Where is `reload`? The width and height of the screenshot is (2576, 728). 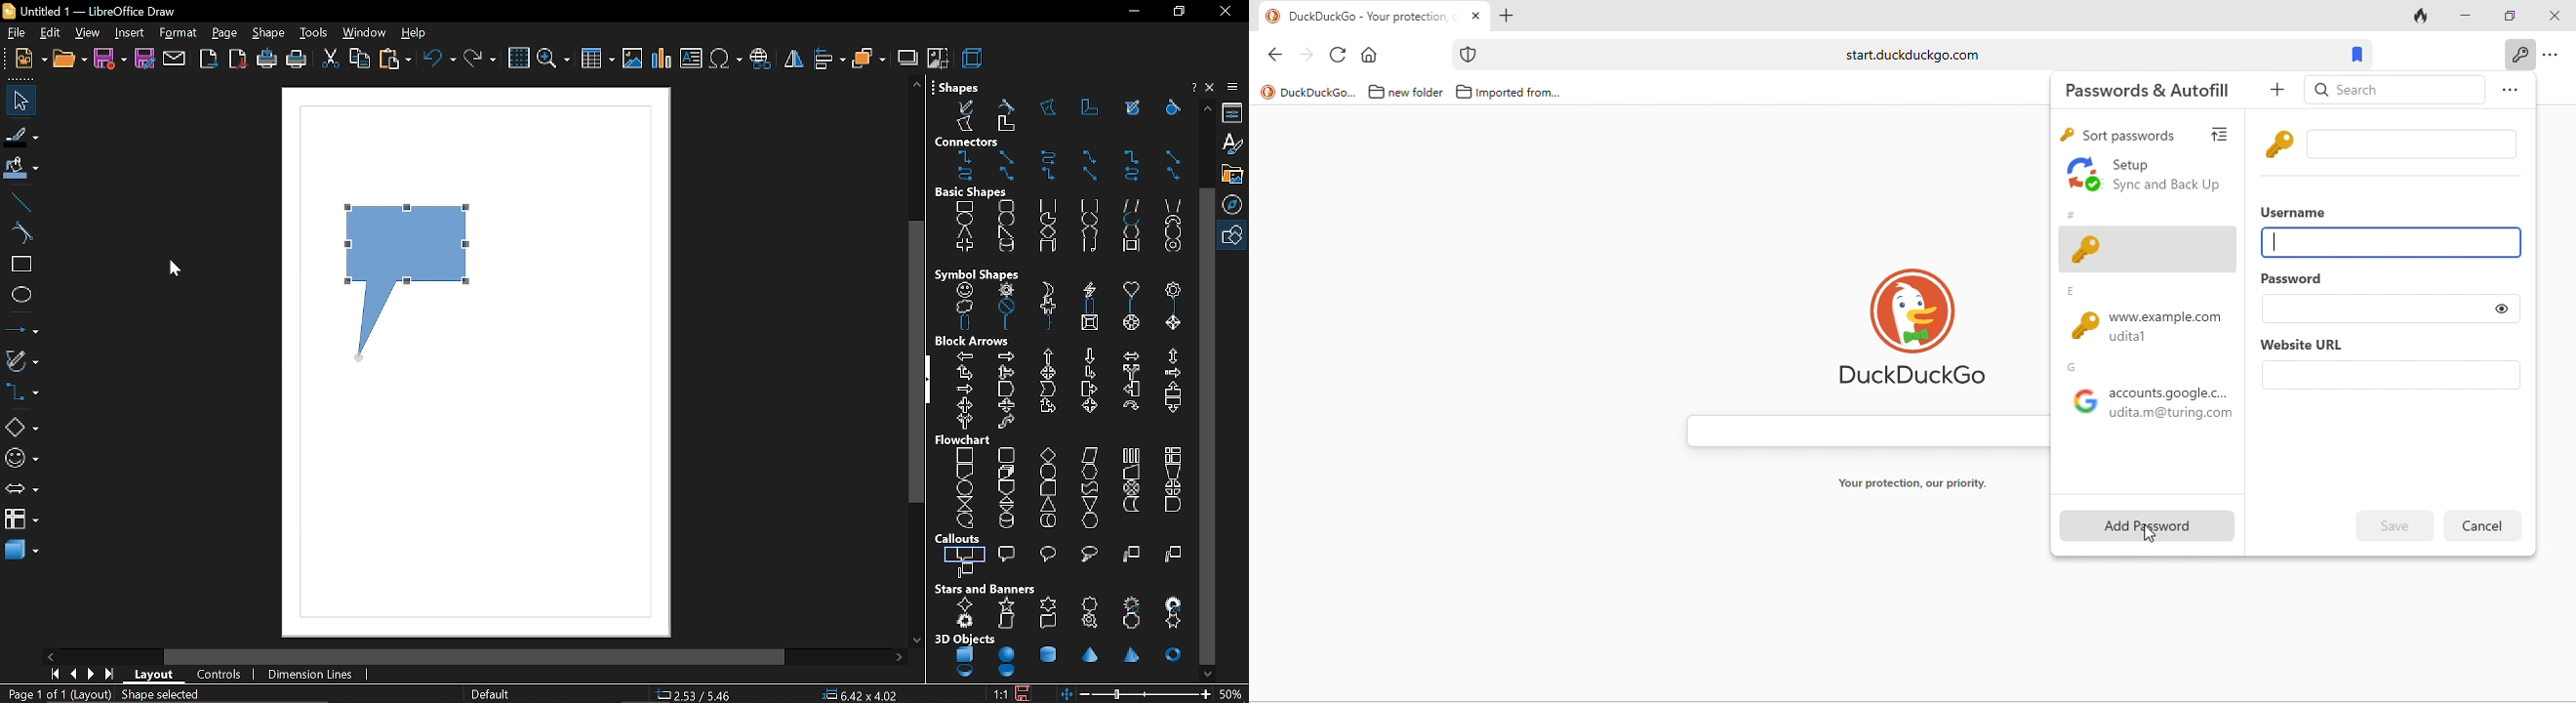 reload is located at coordinates (1339, 55).